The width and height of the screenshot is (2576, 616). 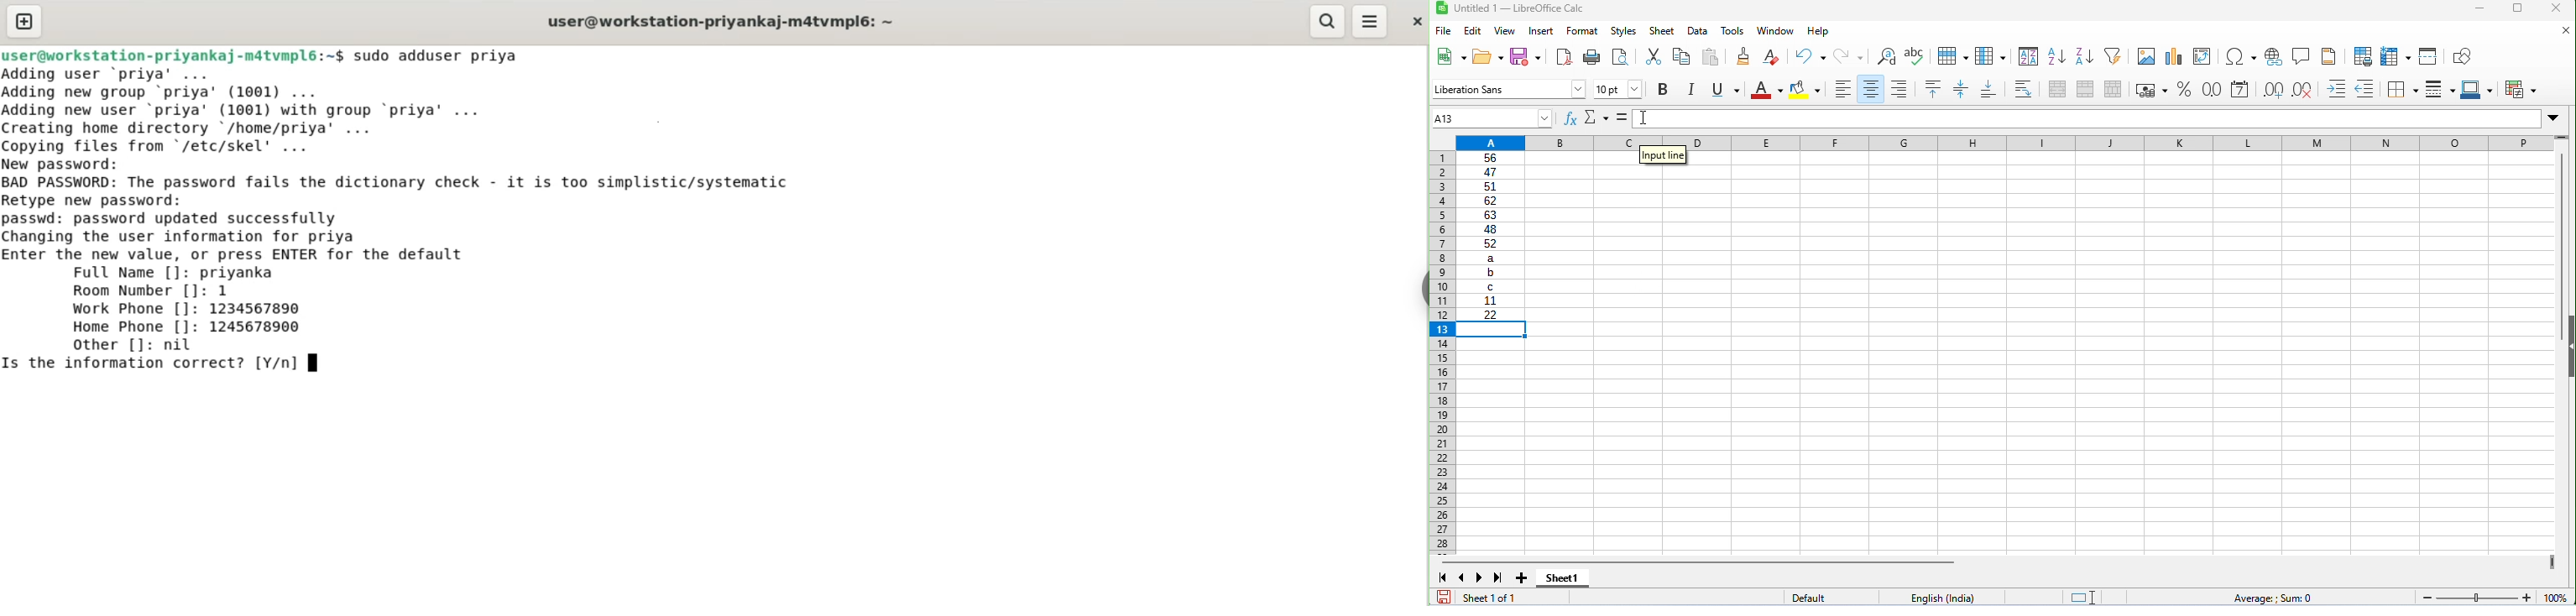 What do you see at coordinates (2571, 347) in the screenshot?
I see `Collapse/Expand` at bounding box center [2571, 347].